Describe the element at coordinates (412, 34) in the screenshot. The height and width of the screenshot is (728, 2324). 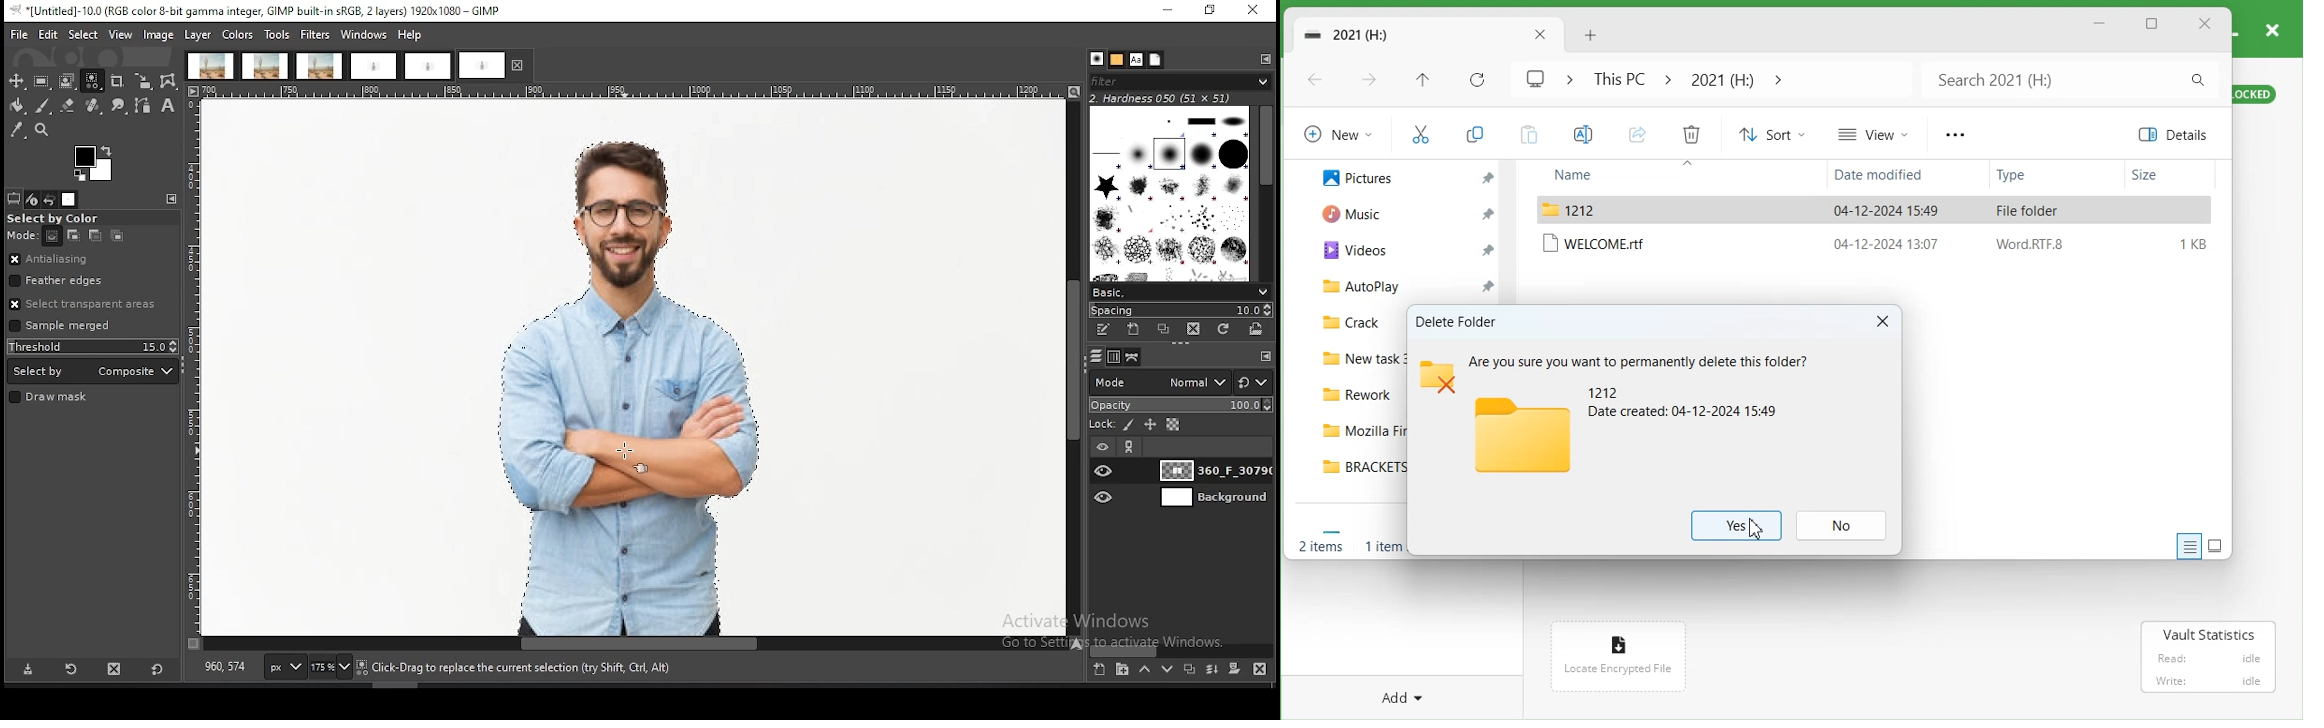
I see `help` at that location.